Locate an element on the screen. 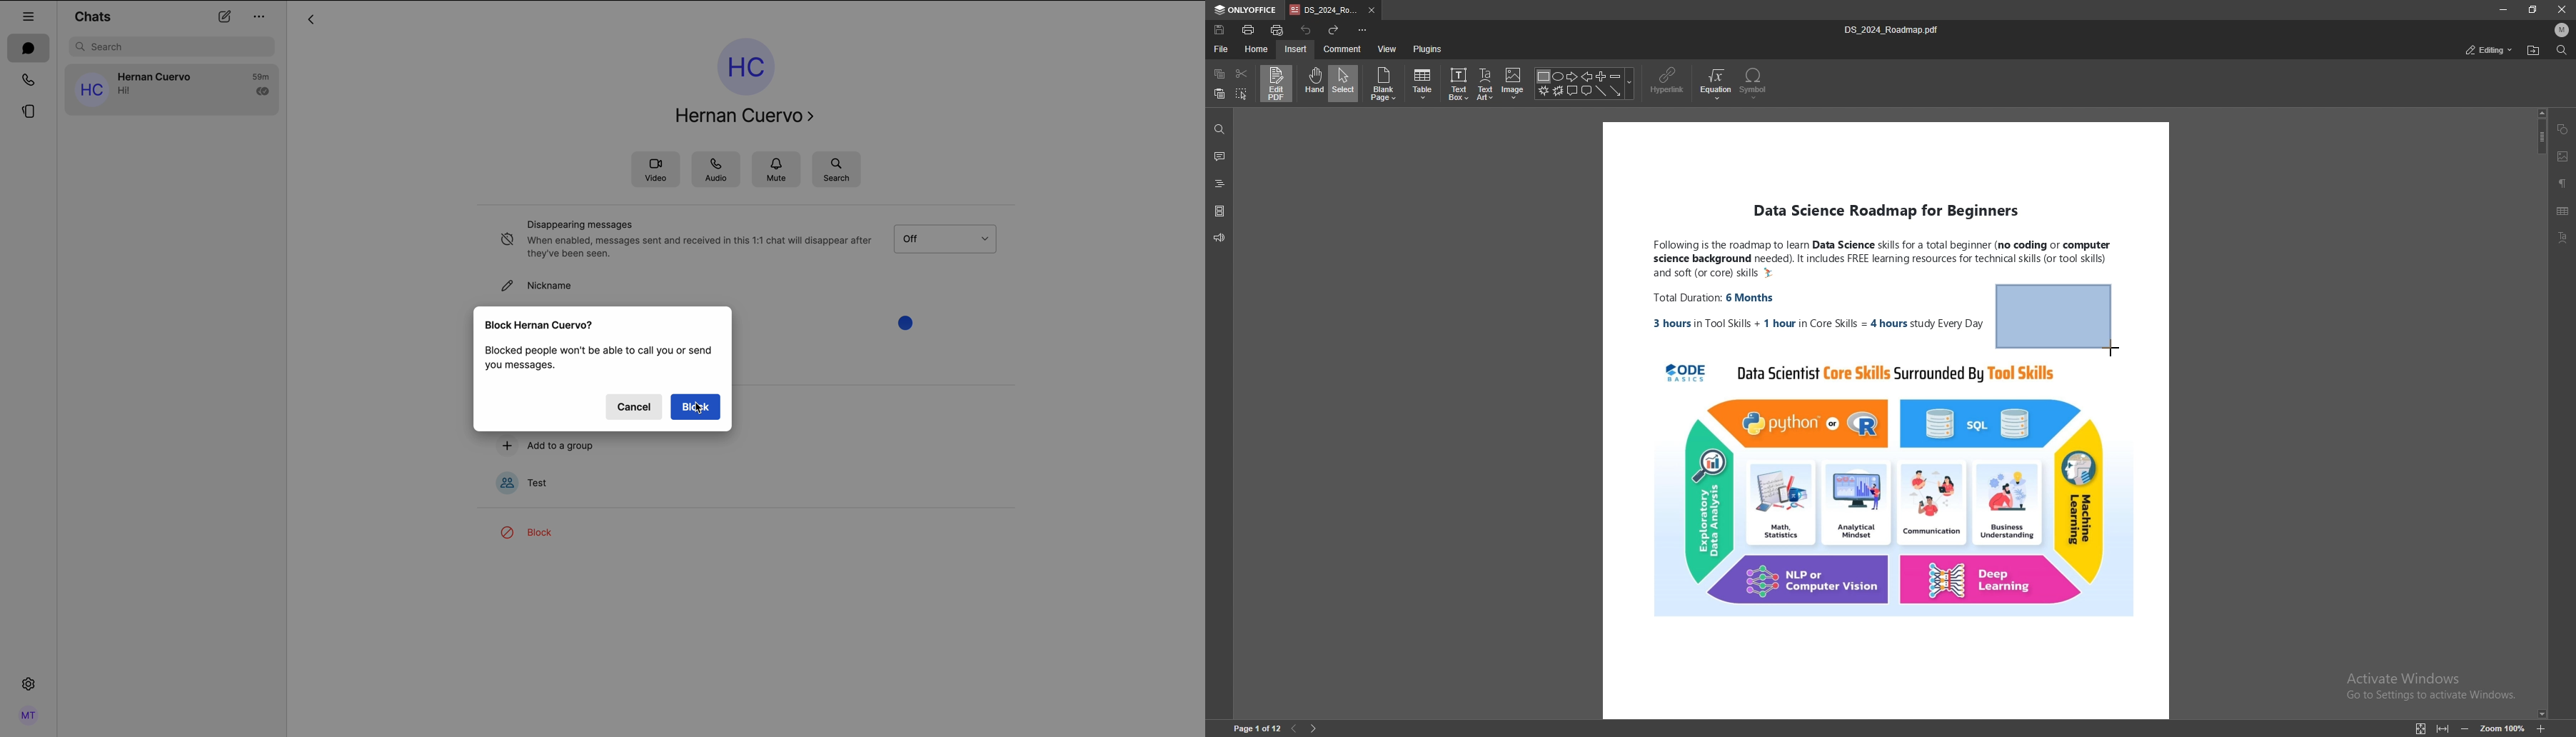 The height and width of the screenshot is (756, 2576). copy is located at coordinates (1221, 74).